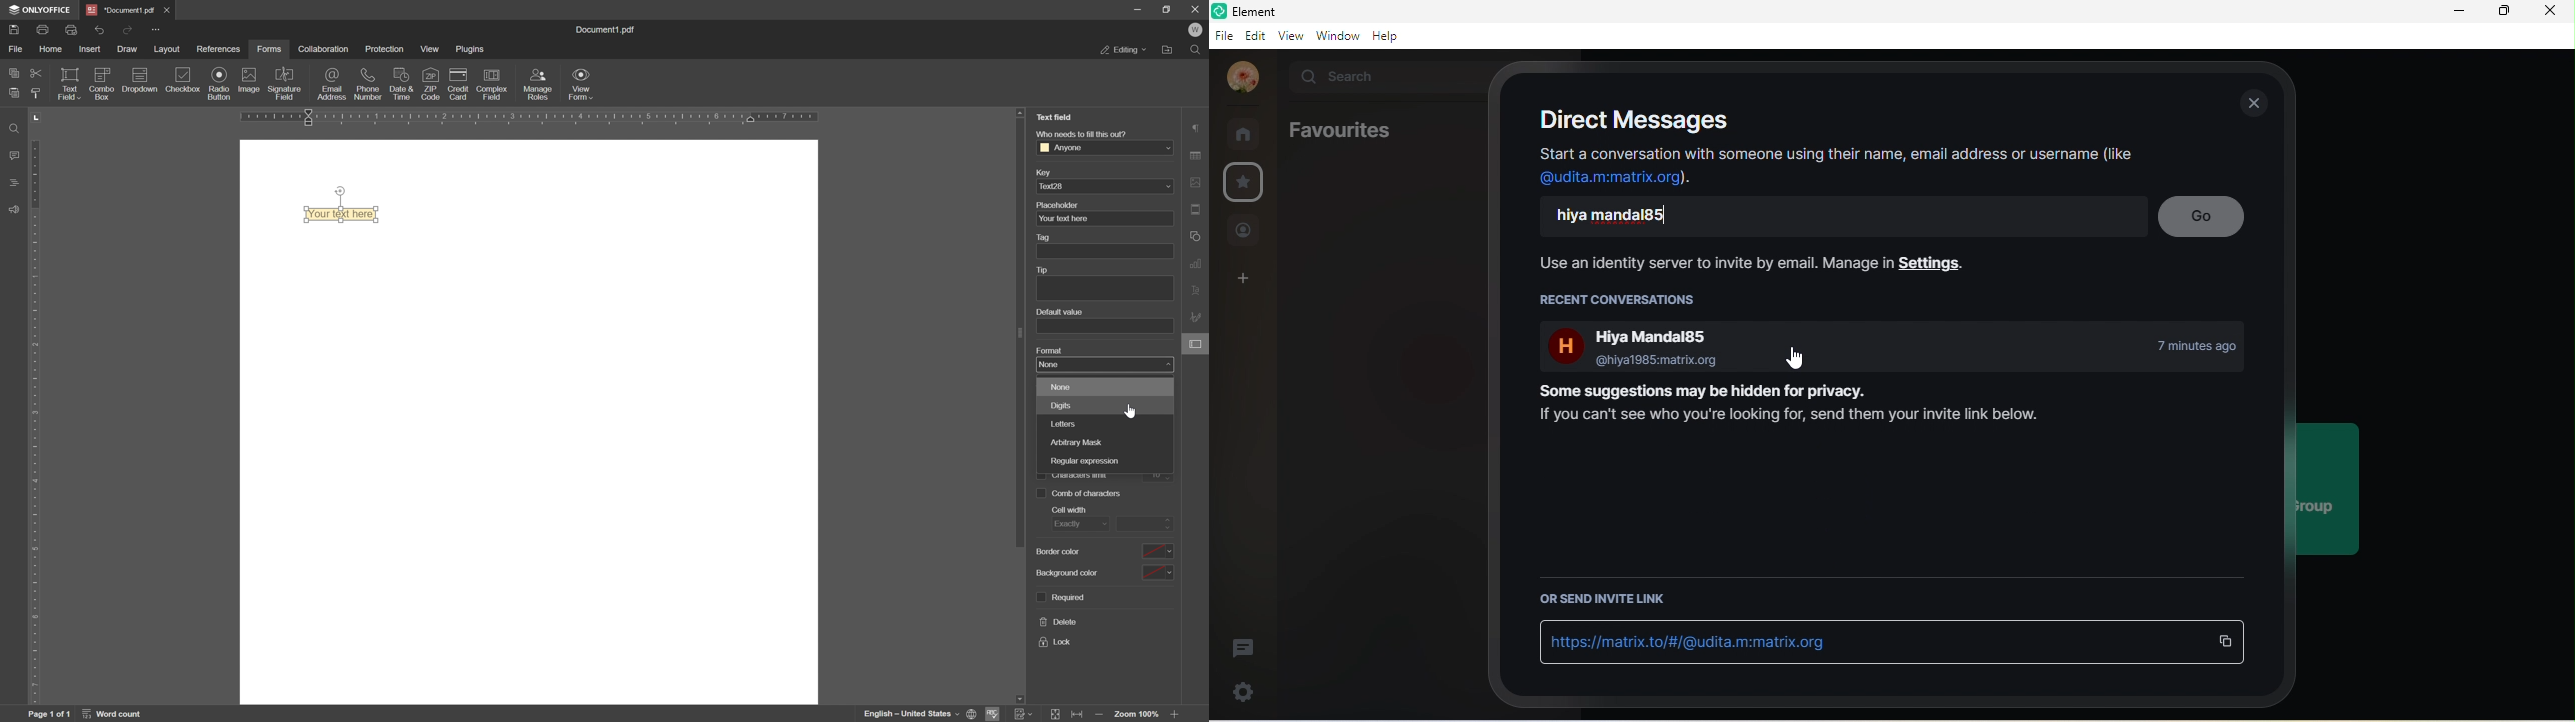 This screenshot has height=728, width=2576. Describe the element at coordinates (1608, 601) in the screenshot. I see `or send invite link` at that location.